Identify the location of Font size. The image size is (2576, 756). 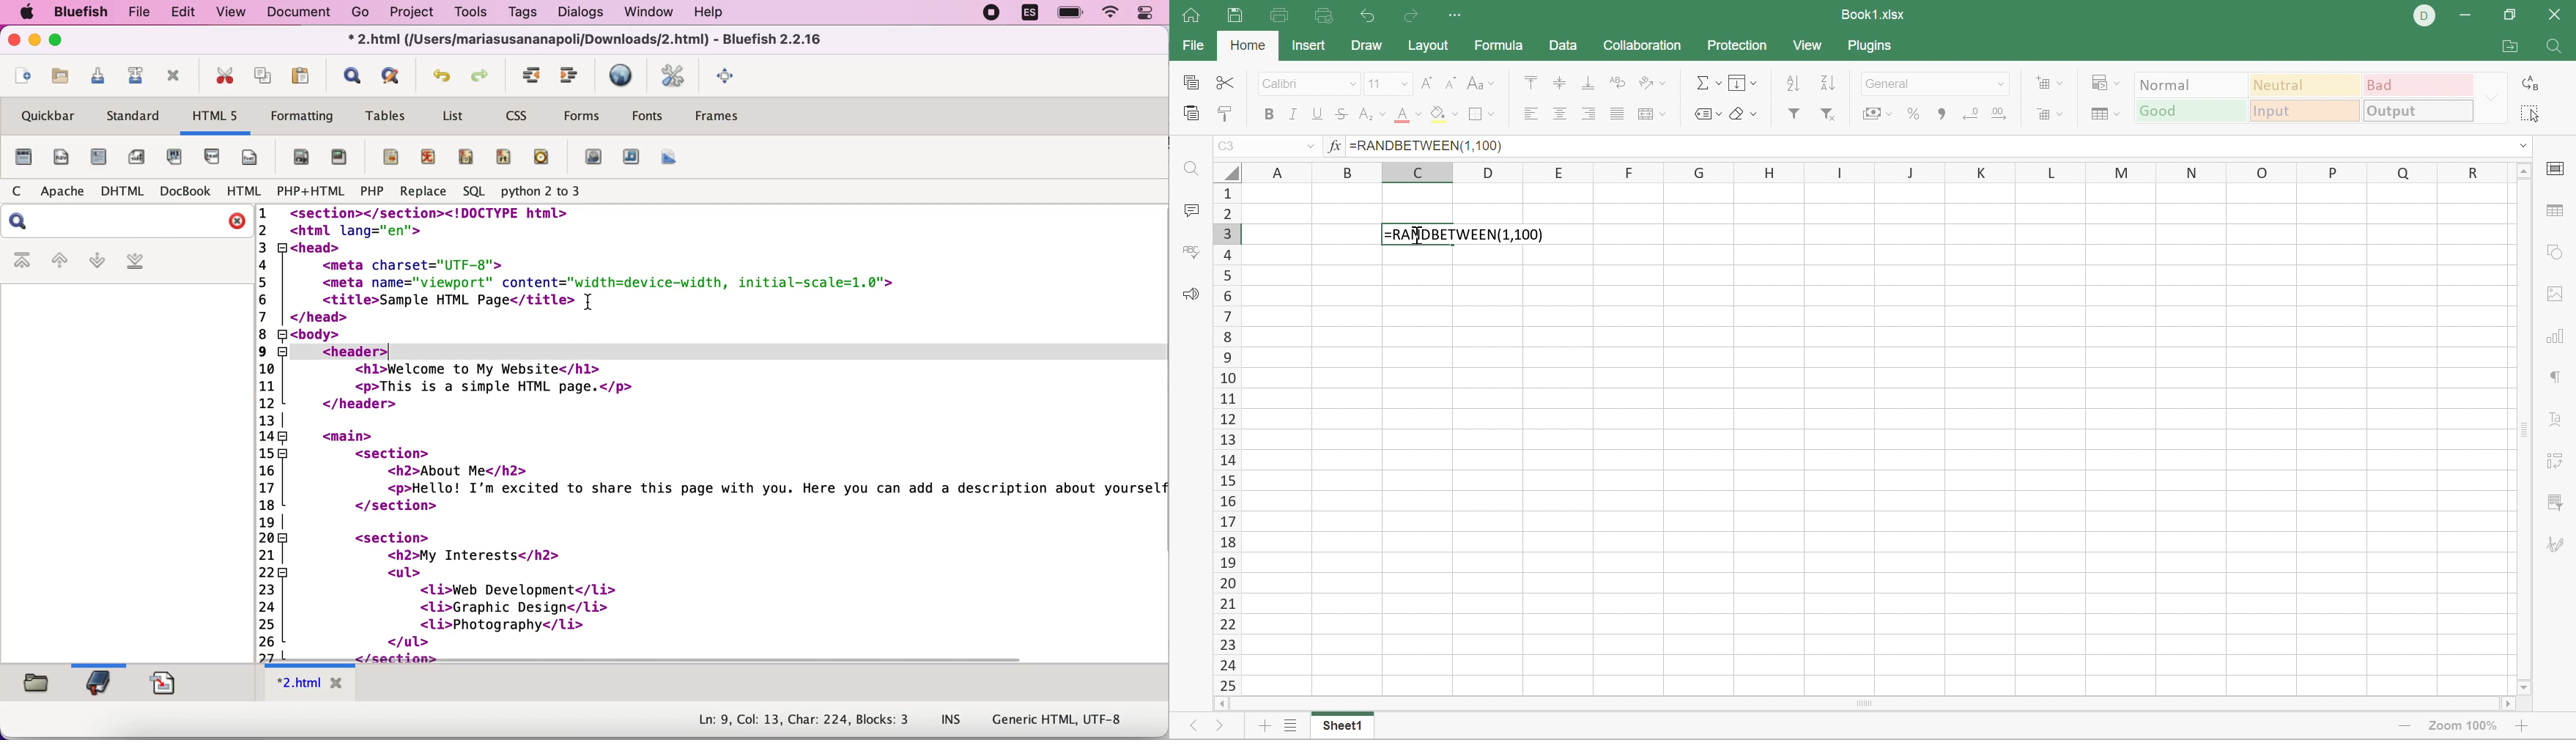
(1375, 84).